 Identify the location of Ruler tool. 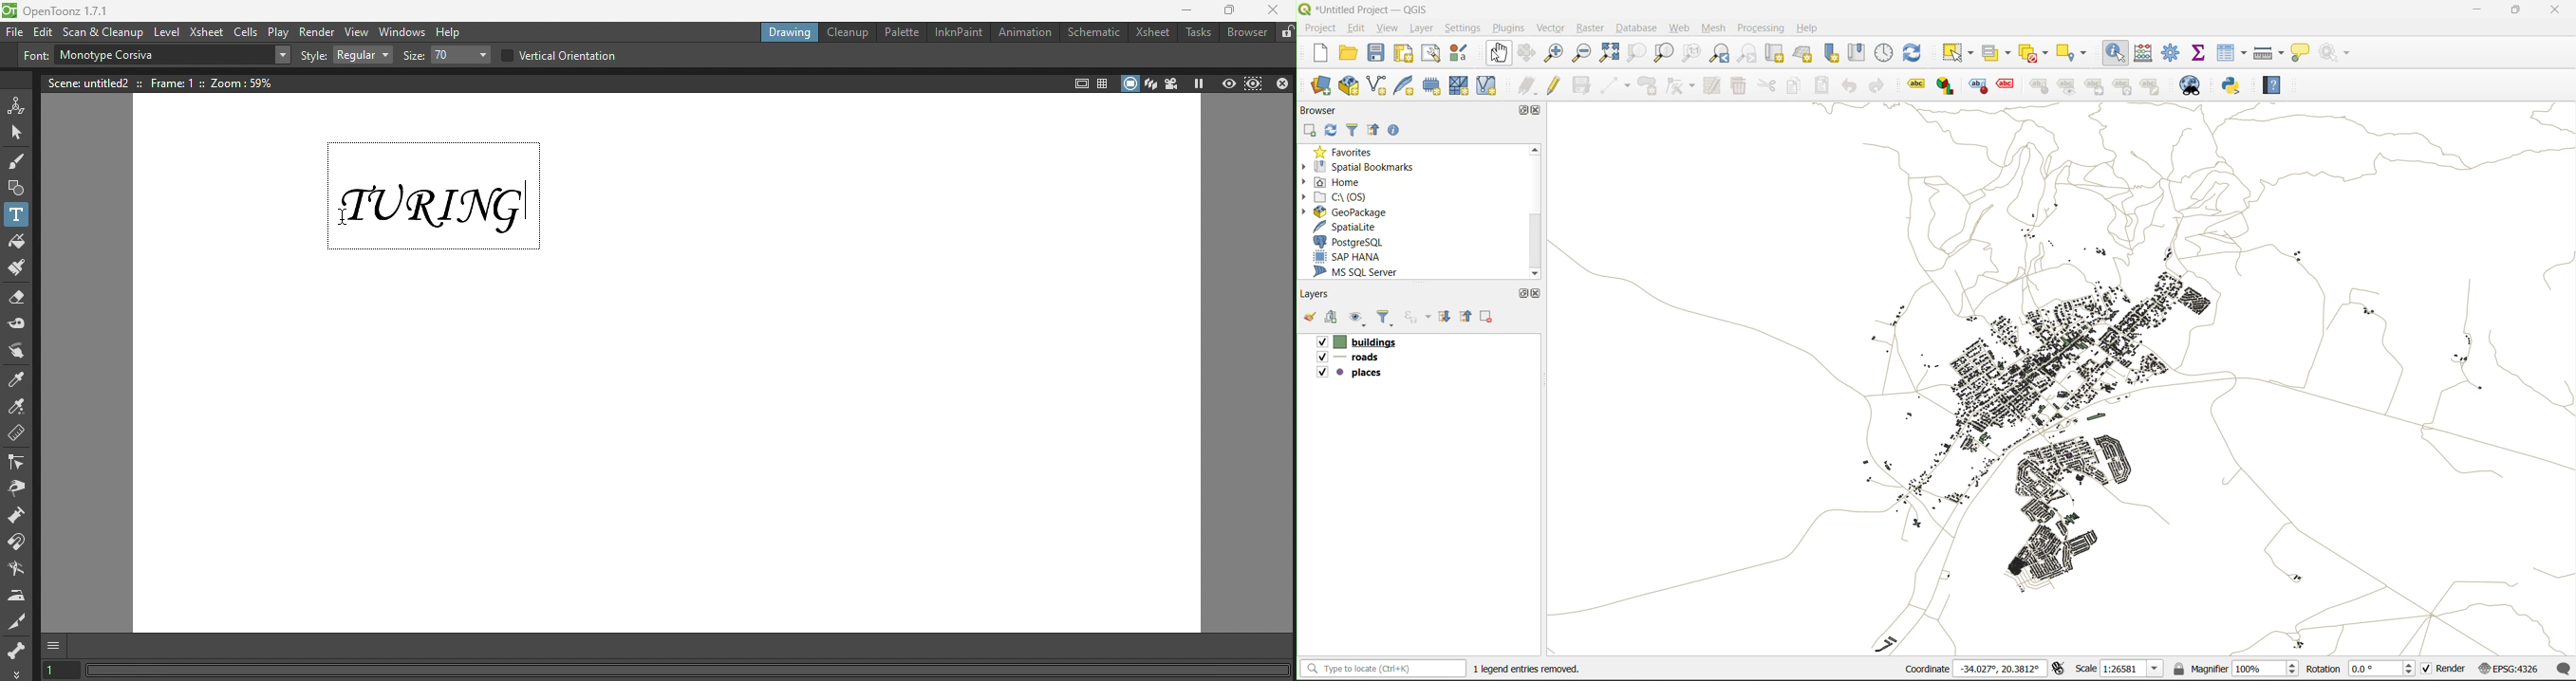
(17, 433).